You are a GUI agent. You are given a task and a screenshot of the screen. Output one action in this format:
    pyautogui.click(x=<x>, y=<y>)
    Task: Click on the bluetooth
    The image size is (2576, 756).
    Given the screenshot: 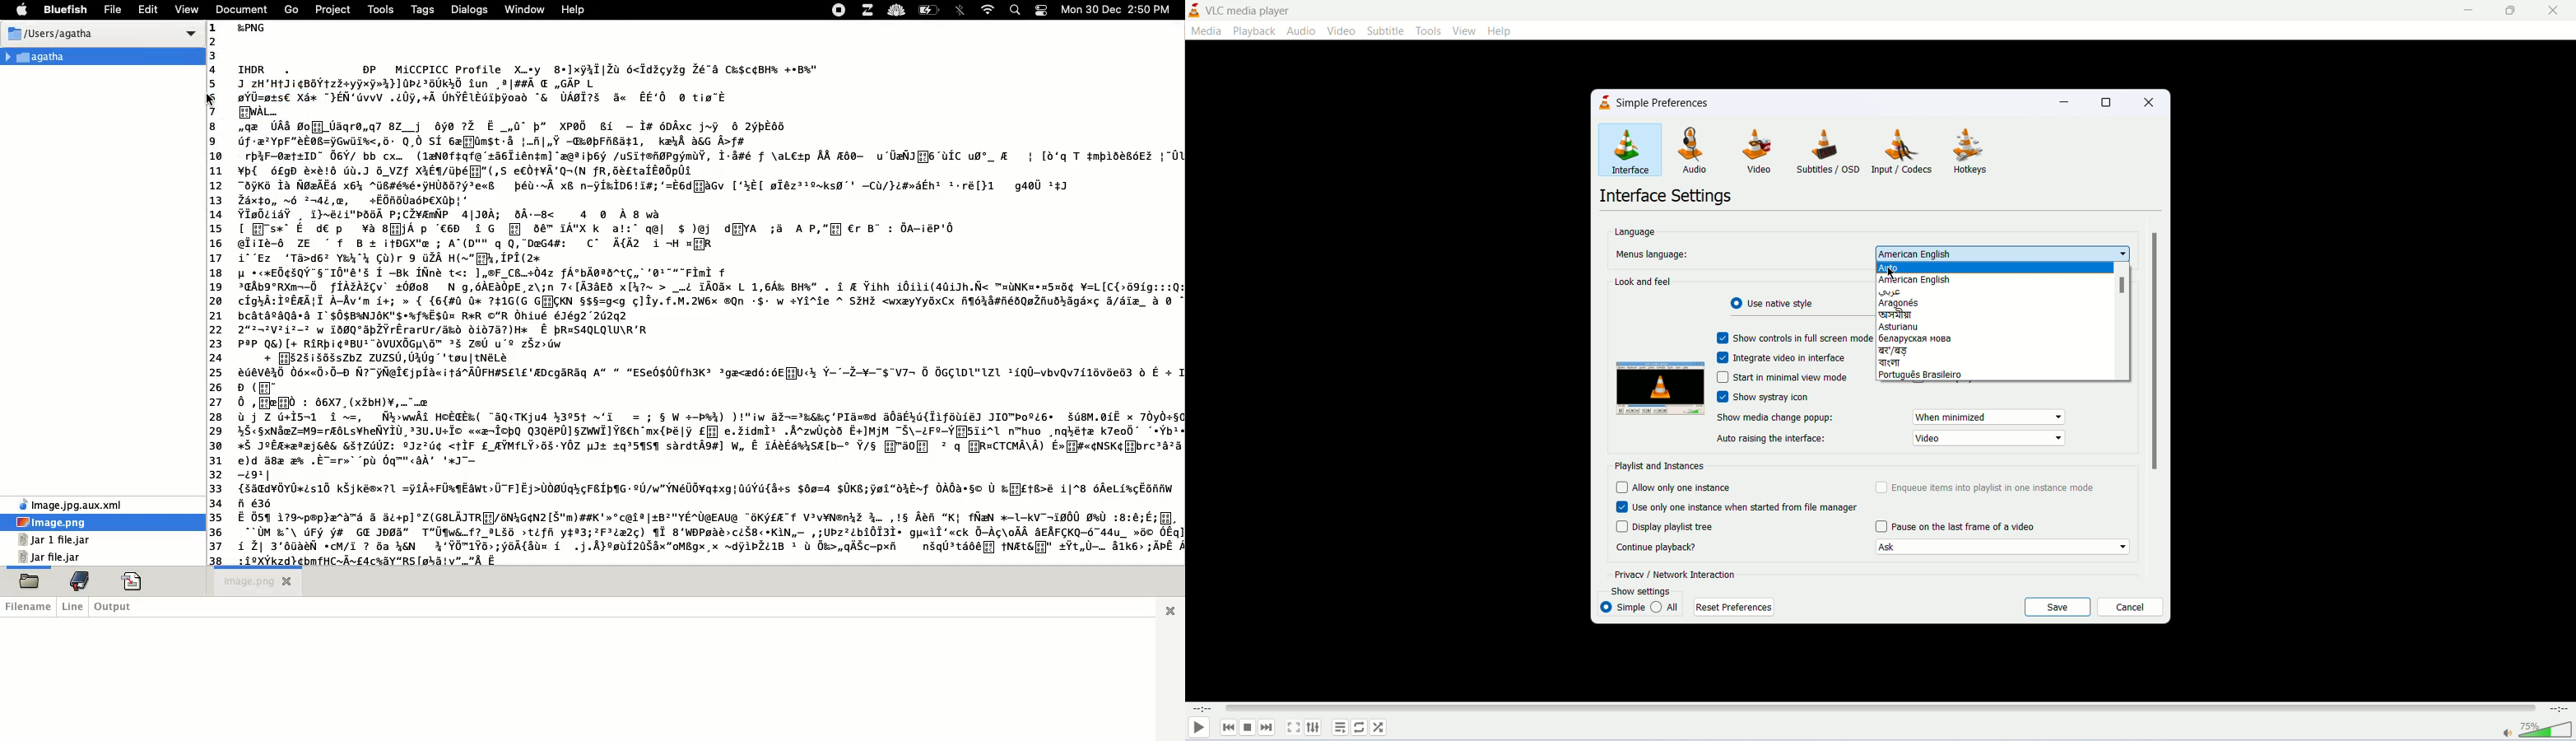 What is the action you would take?
    pyautogui.click(x=962, y=12)
    